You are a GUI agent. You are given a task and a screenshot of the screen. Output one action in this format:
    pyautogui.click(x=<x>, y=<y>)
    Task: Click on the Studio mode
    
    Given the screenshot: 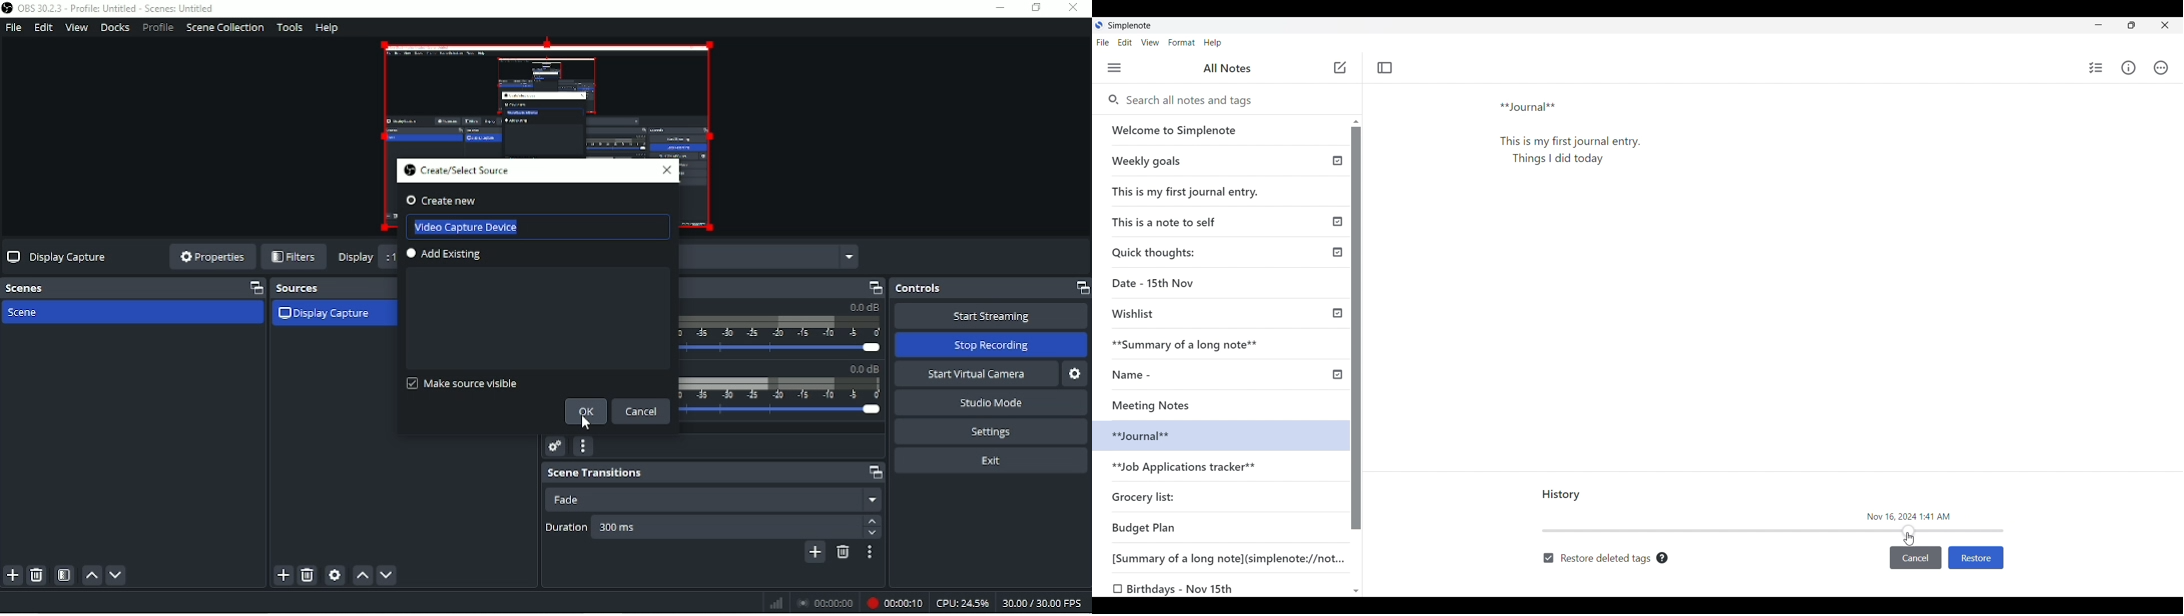 What is the action you would take?
    pyautogui.click(x=992, y=403)
    